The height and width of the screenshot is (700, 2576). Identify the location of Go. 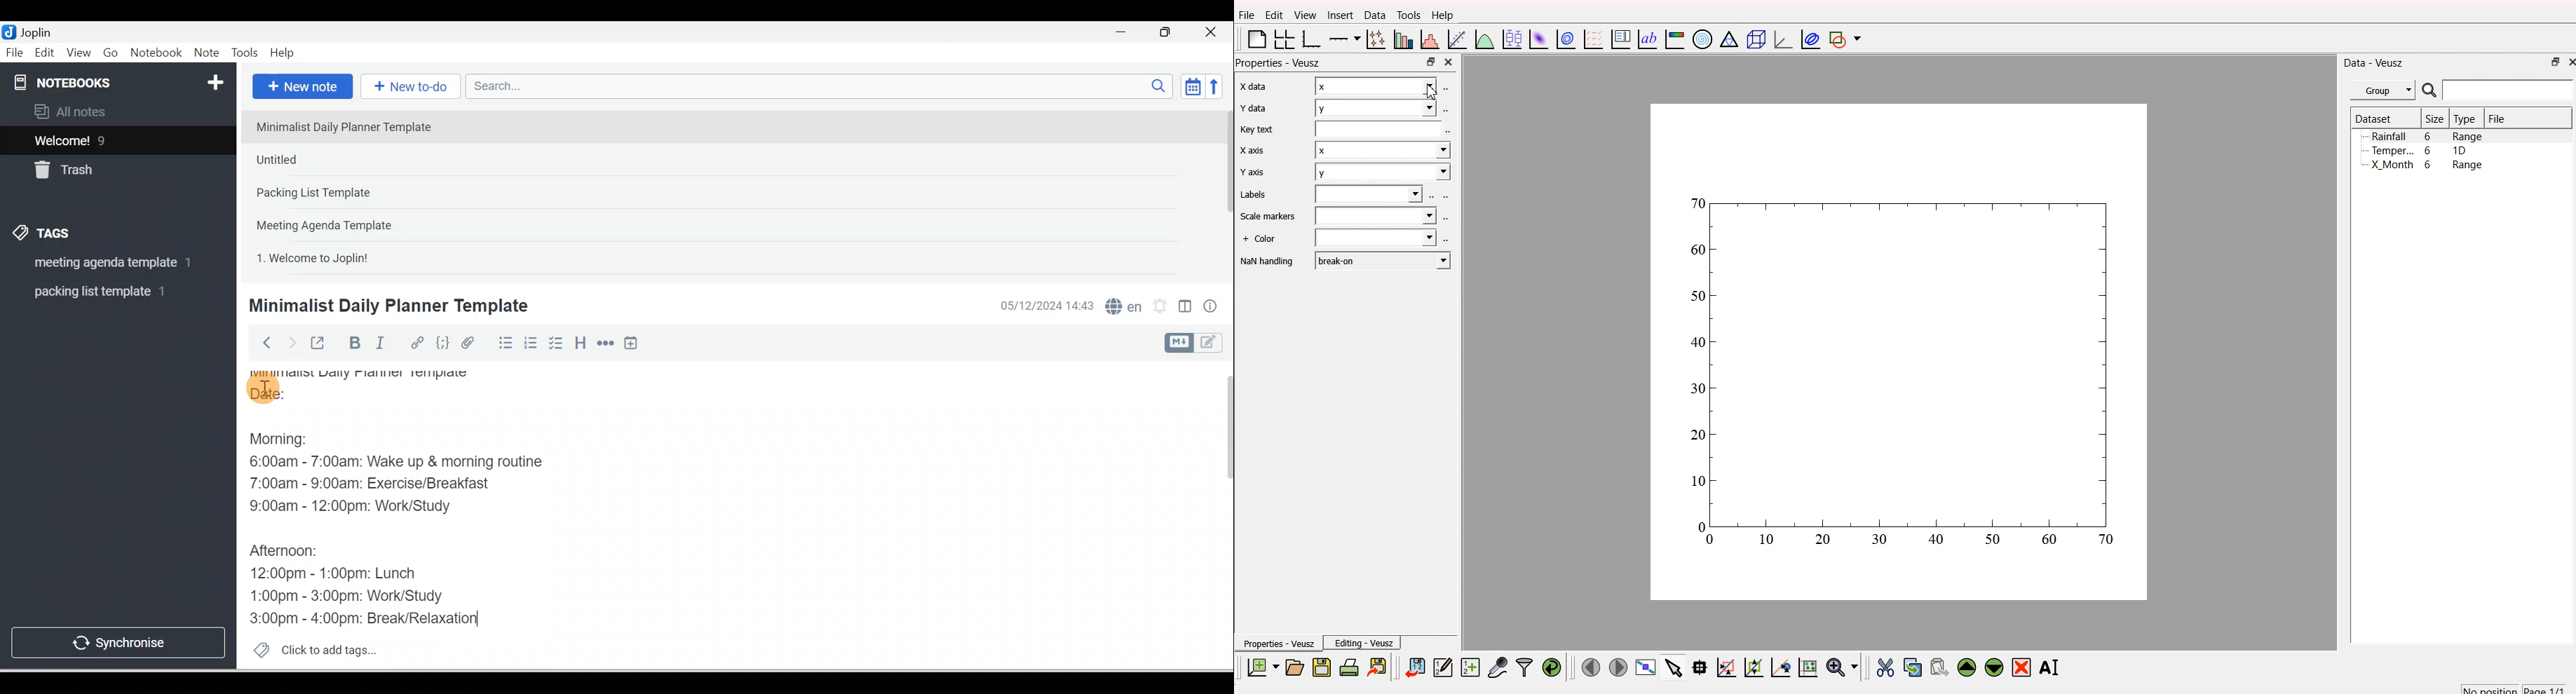
(112, 53).